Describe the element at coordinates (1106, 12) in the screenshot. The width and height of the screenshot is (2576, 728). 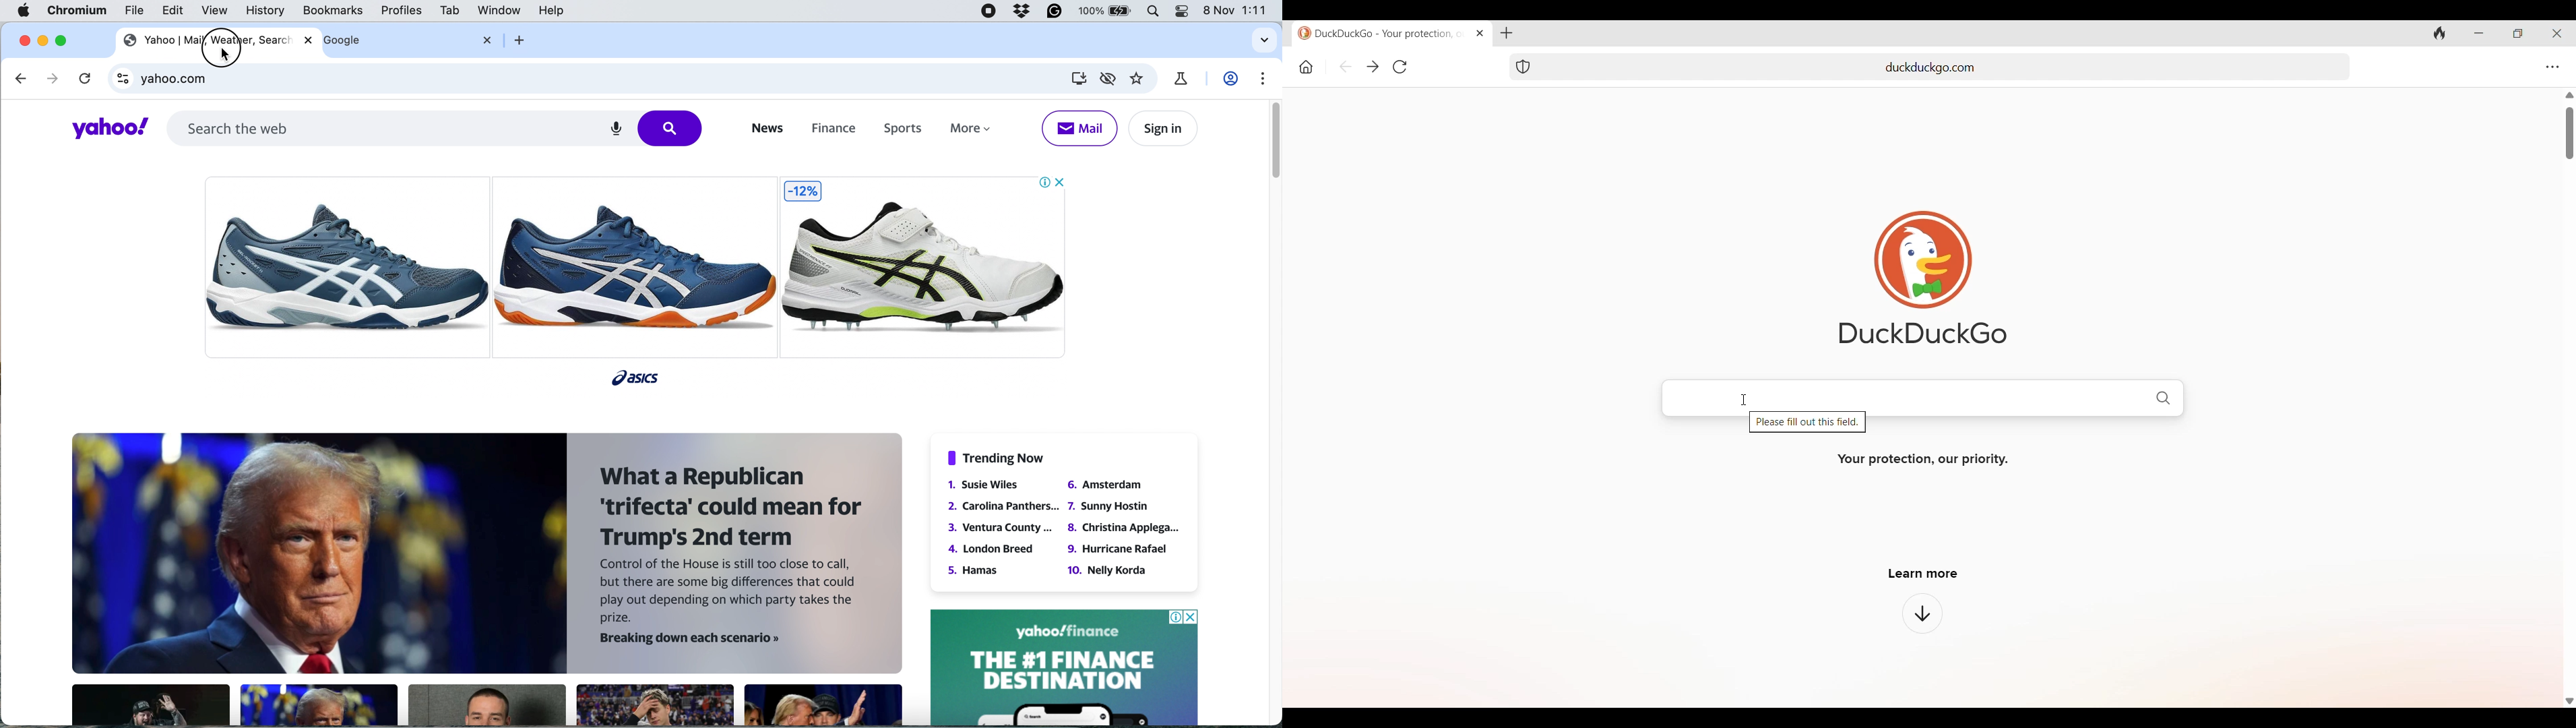
I see `battery` at that location.